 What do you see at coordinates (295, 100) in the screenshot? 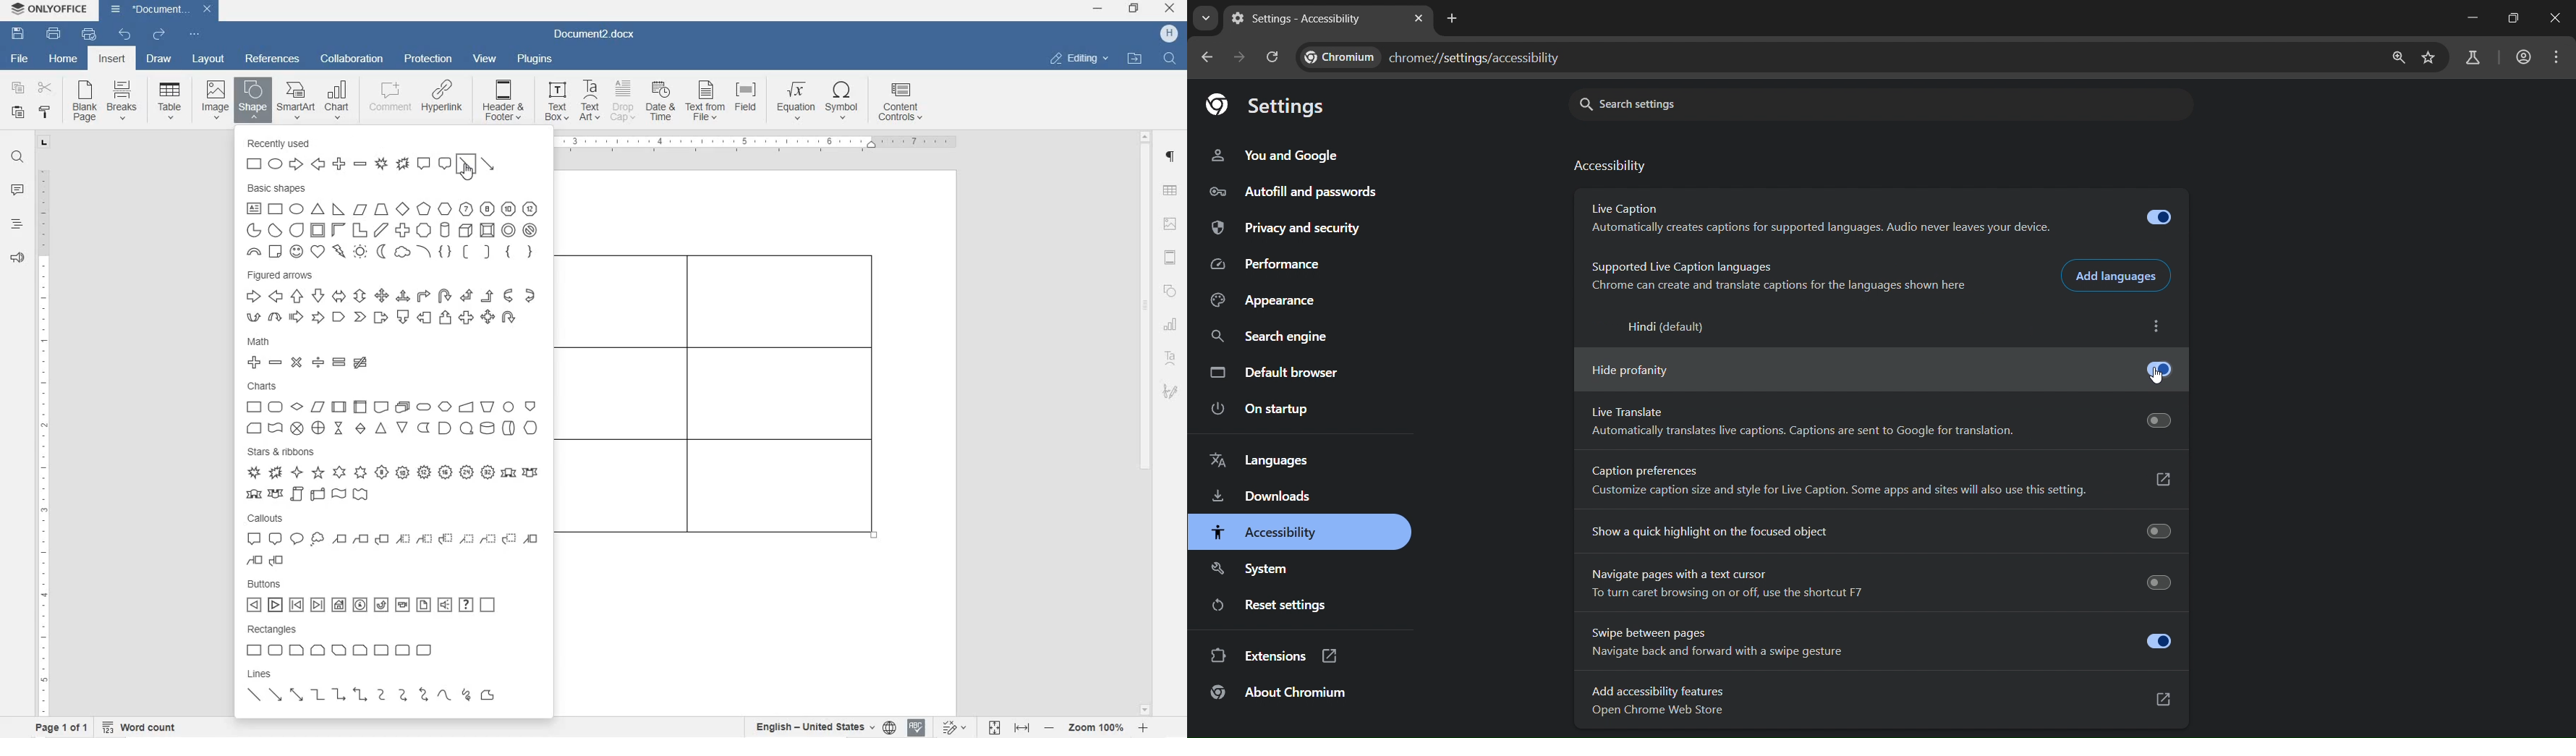
I see `SmartArt` at bounding box center [295, 100].